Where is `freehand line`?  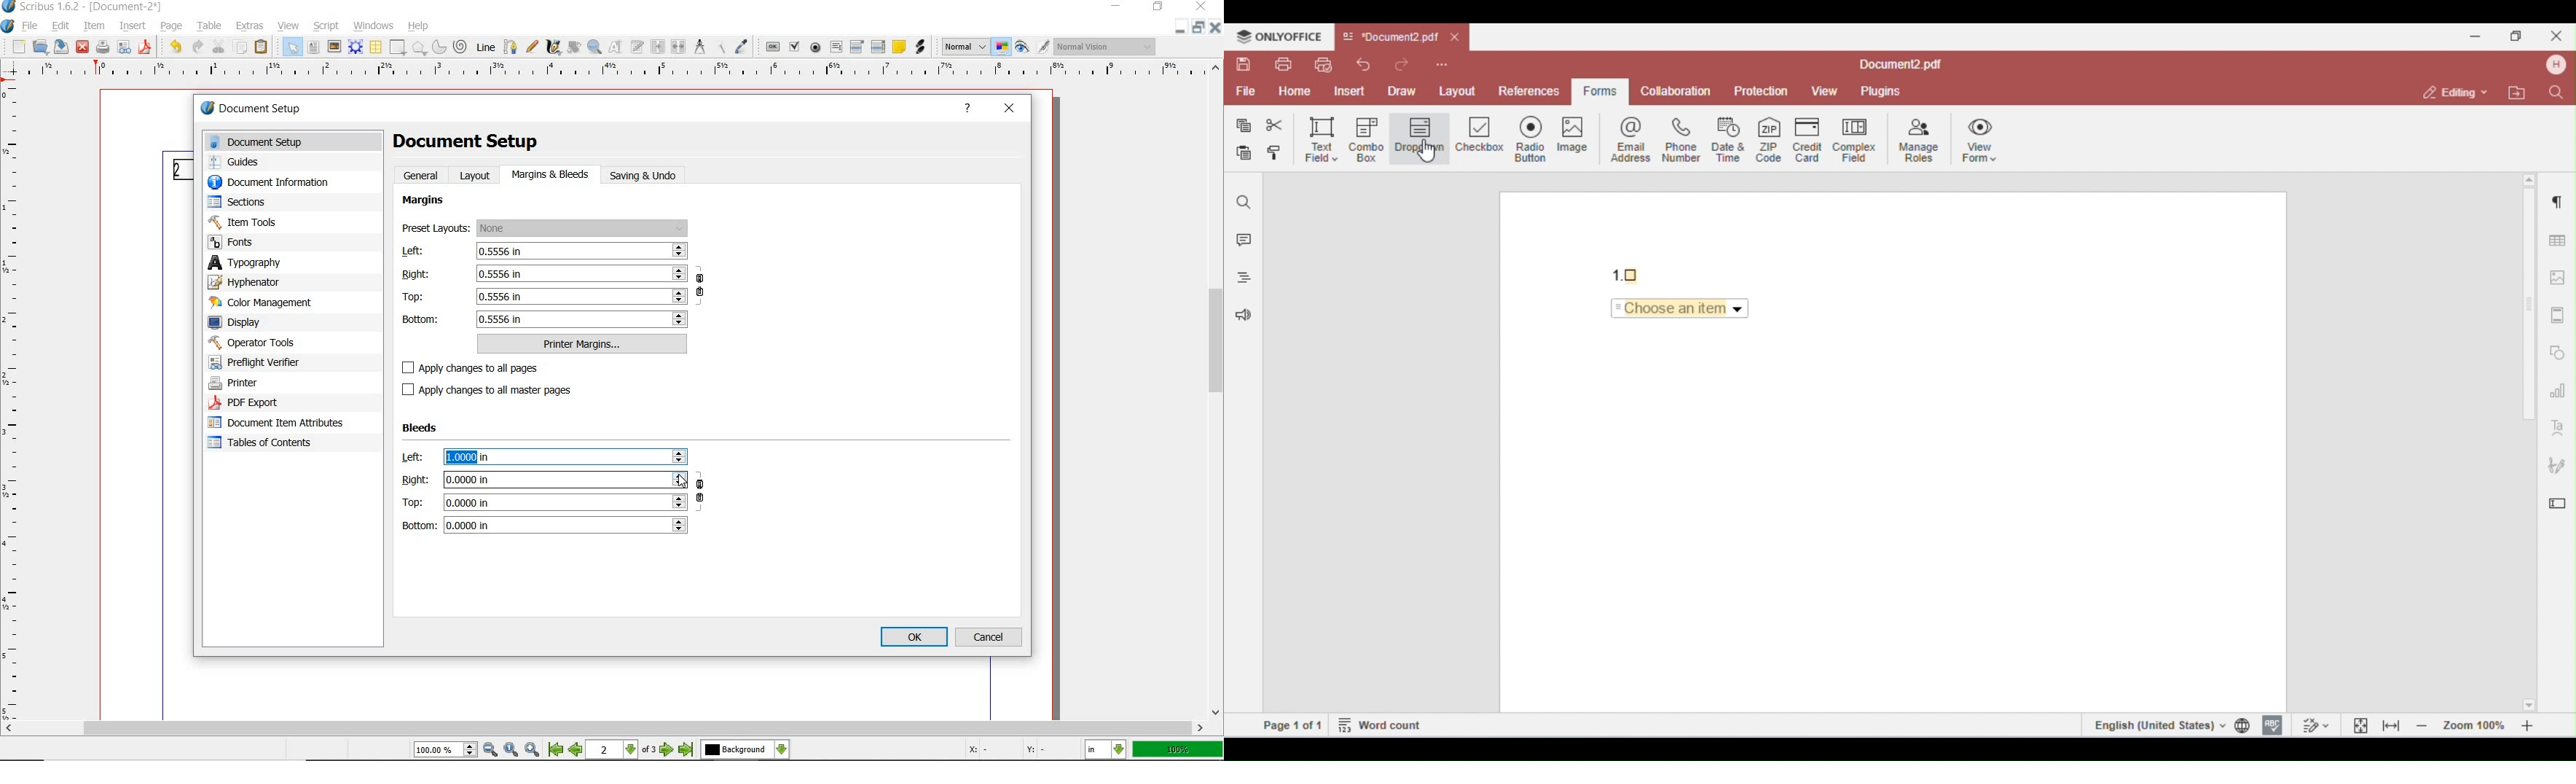
freehand line is located at coordinates (533, 47).